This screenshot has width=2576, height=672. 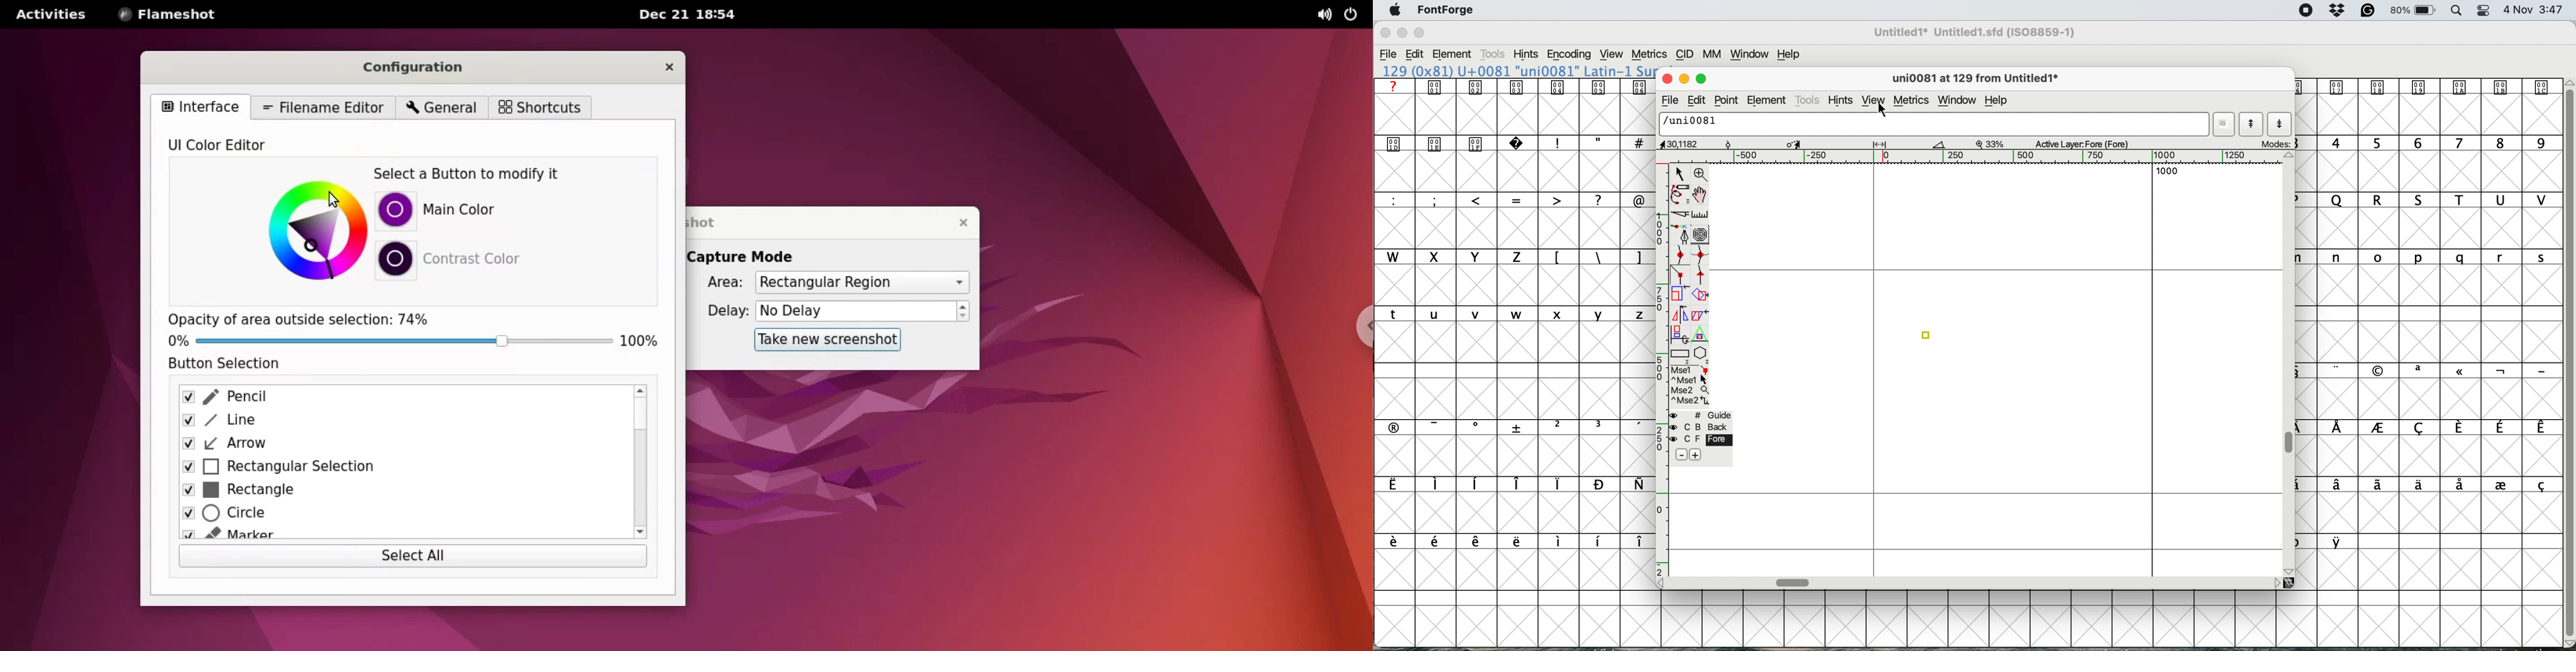 I want to click on show previous letter, so click(x=2251, y=124).